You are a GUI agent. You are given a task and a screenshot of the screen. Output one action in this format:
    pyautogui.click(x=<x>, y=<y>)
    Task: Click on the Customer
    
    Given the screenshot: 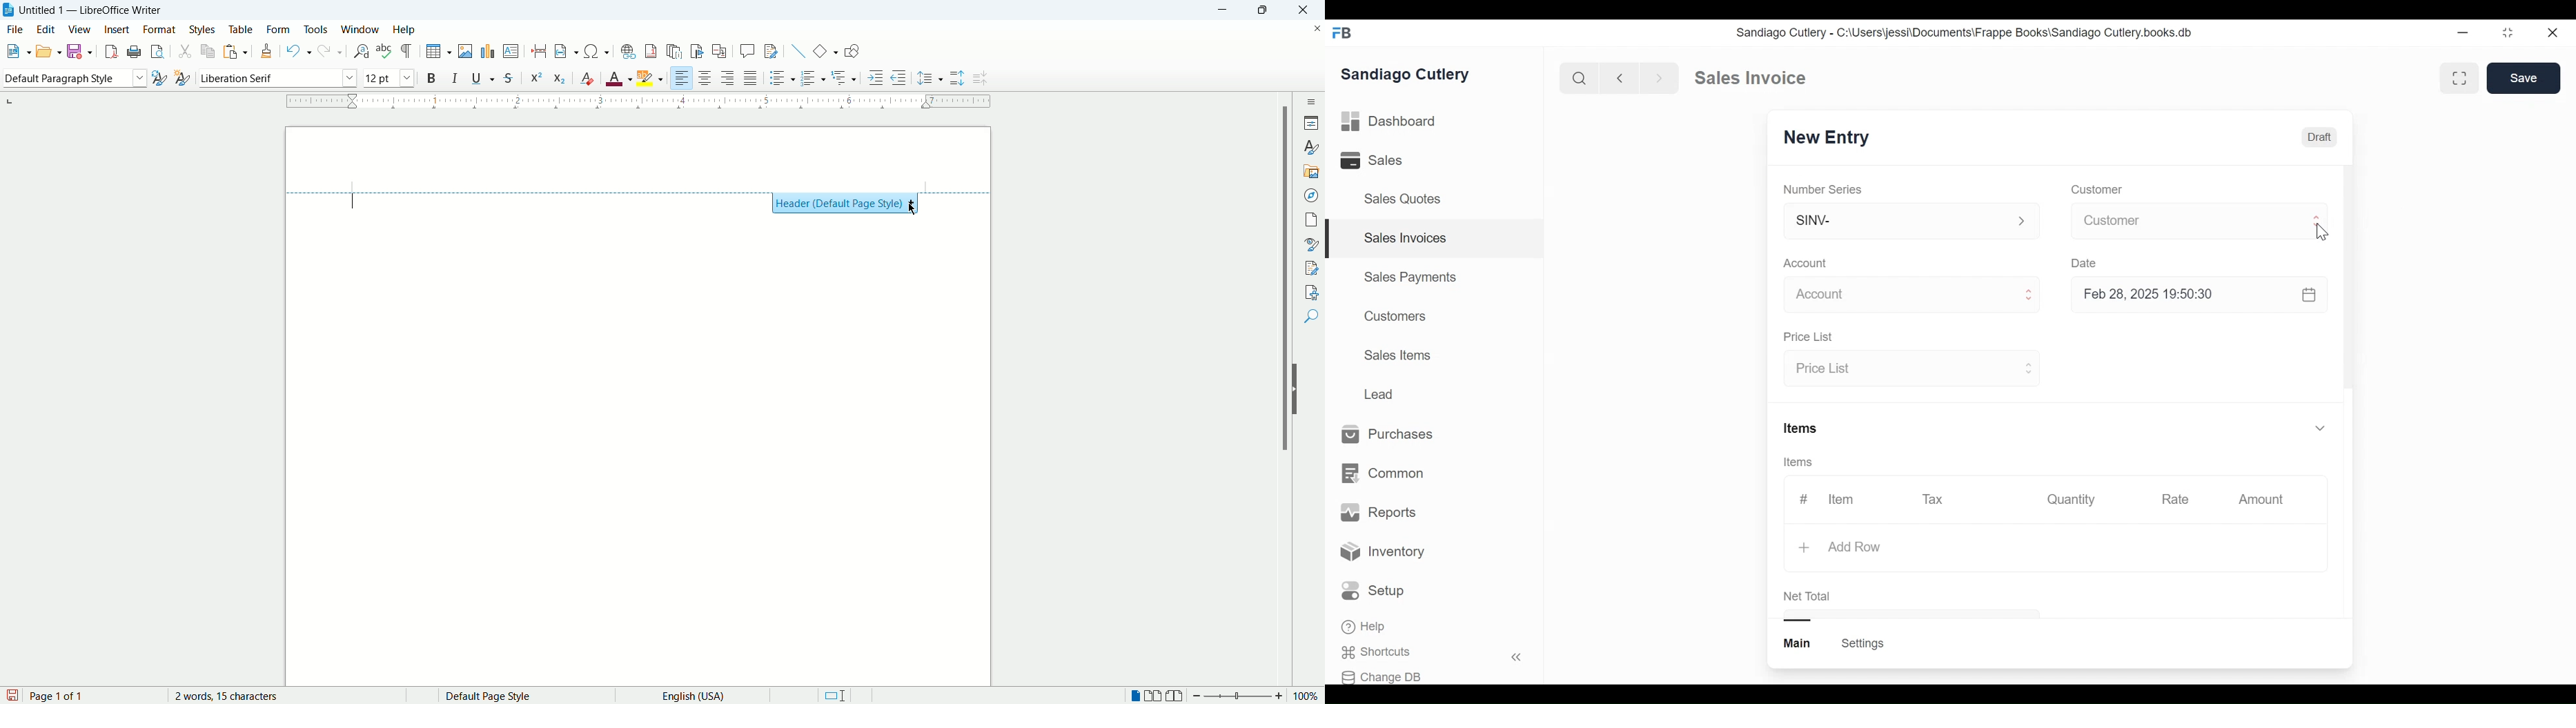 What is the action you would take?
    pyautogui.click(x=2200, y=220)
    